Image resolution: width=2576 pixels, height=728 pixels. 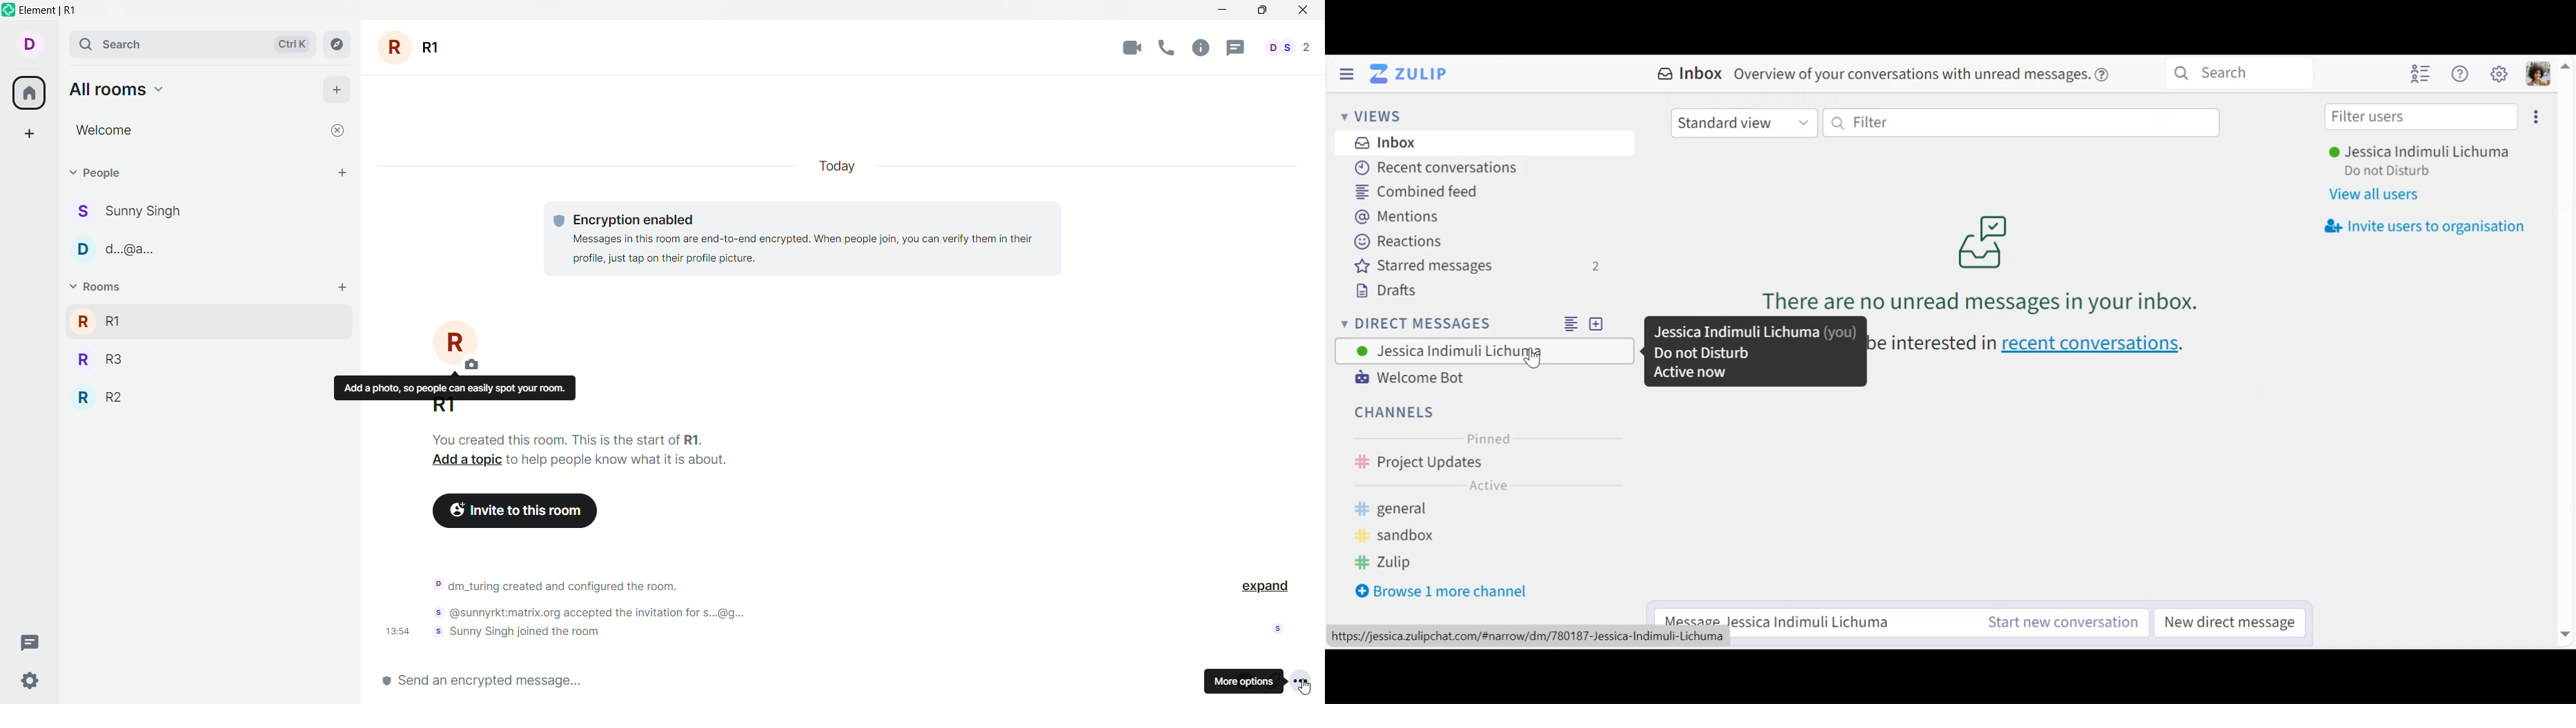 What do you see at coordinates (1533, 637) in the screenshot?
I see `url` at bounding box center [1533, 637].